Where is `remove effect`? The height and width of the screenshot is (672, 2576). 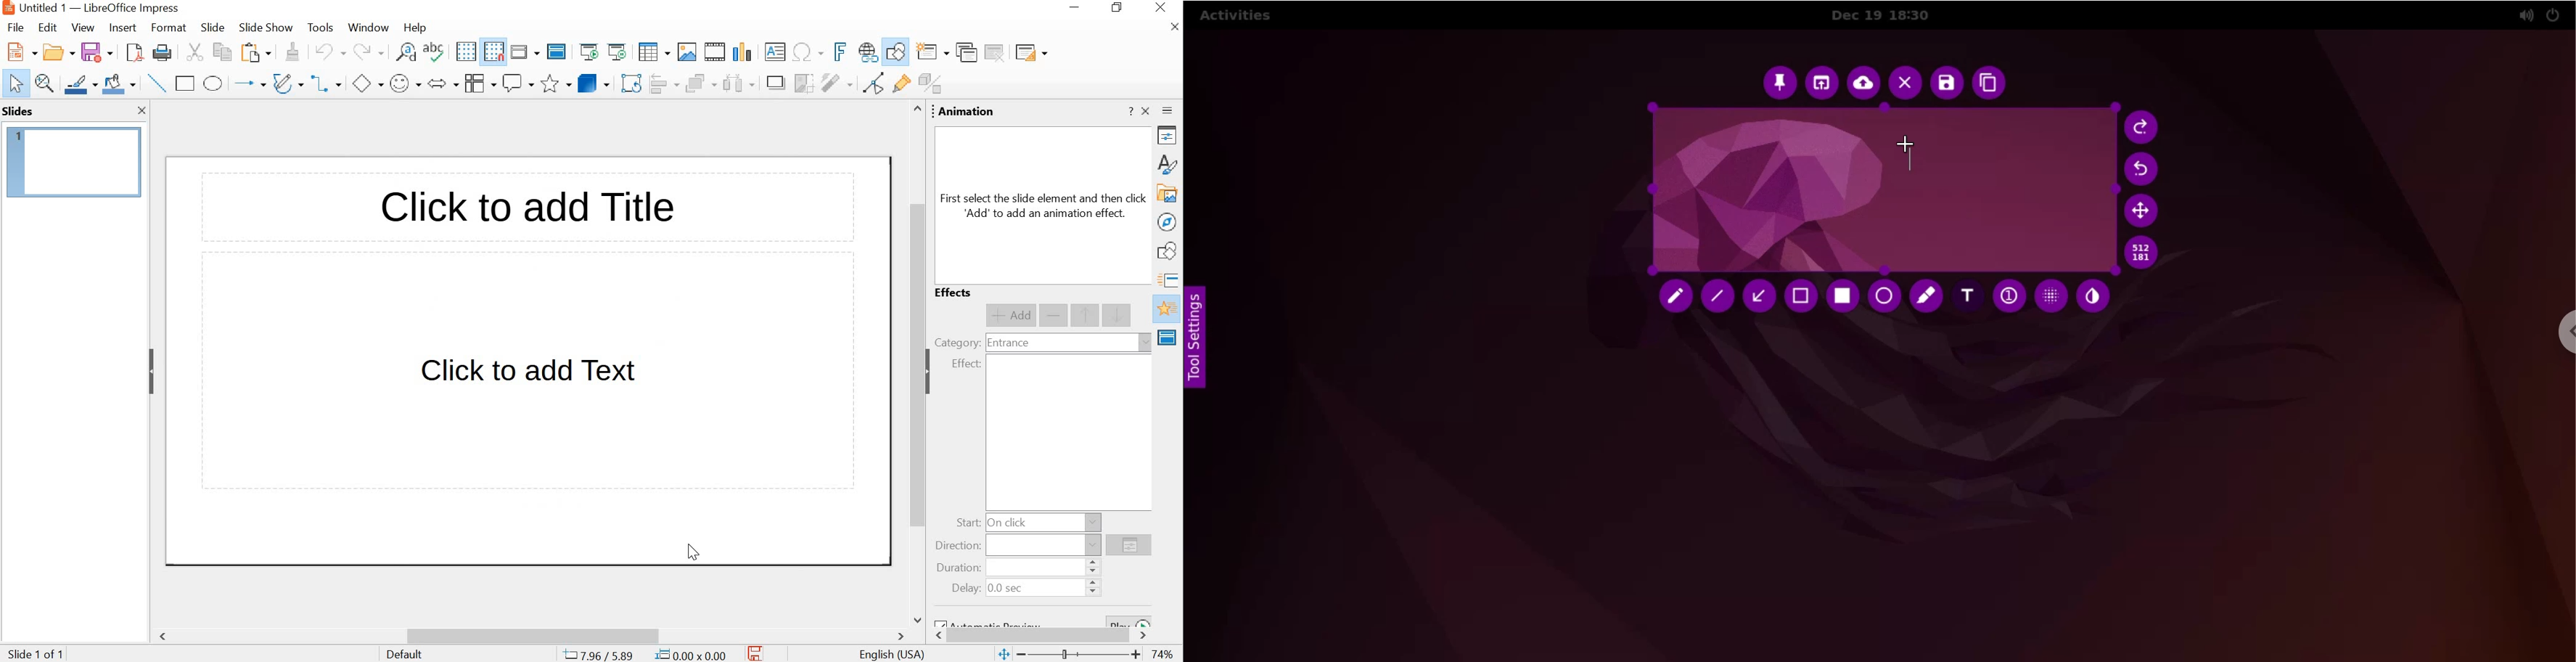 remove effect is located at coordinates (1055, 316).